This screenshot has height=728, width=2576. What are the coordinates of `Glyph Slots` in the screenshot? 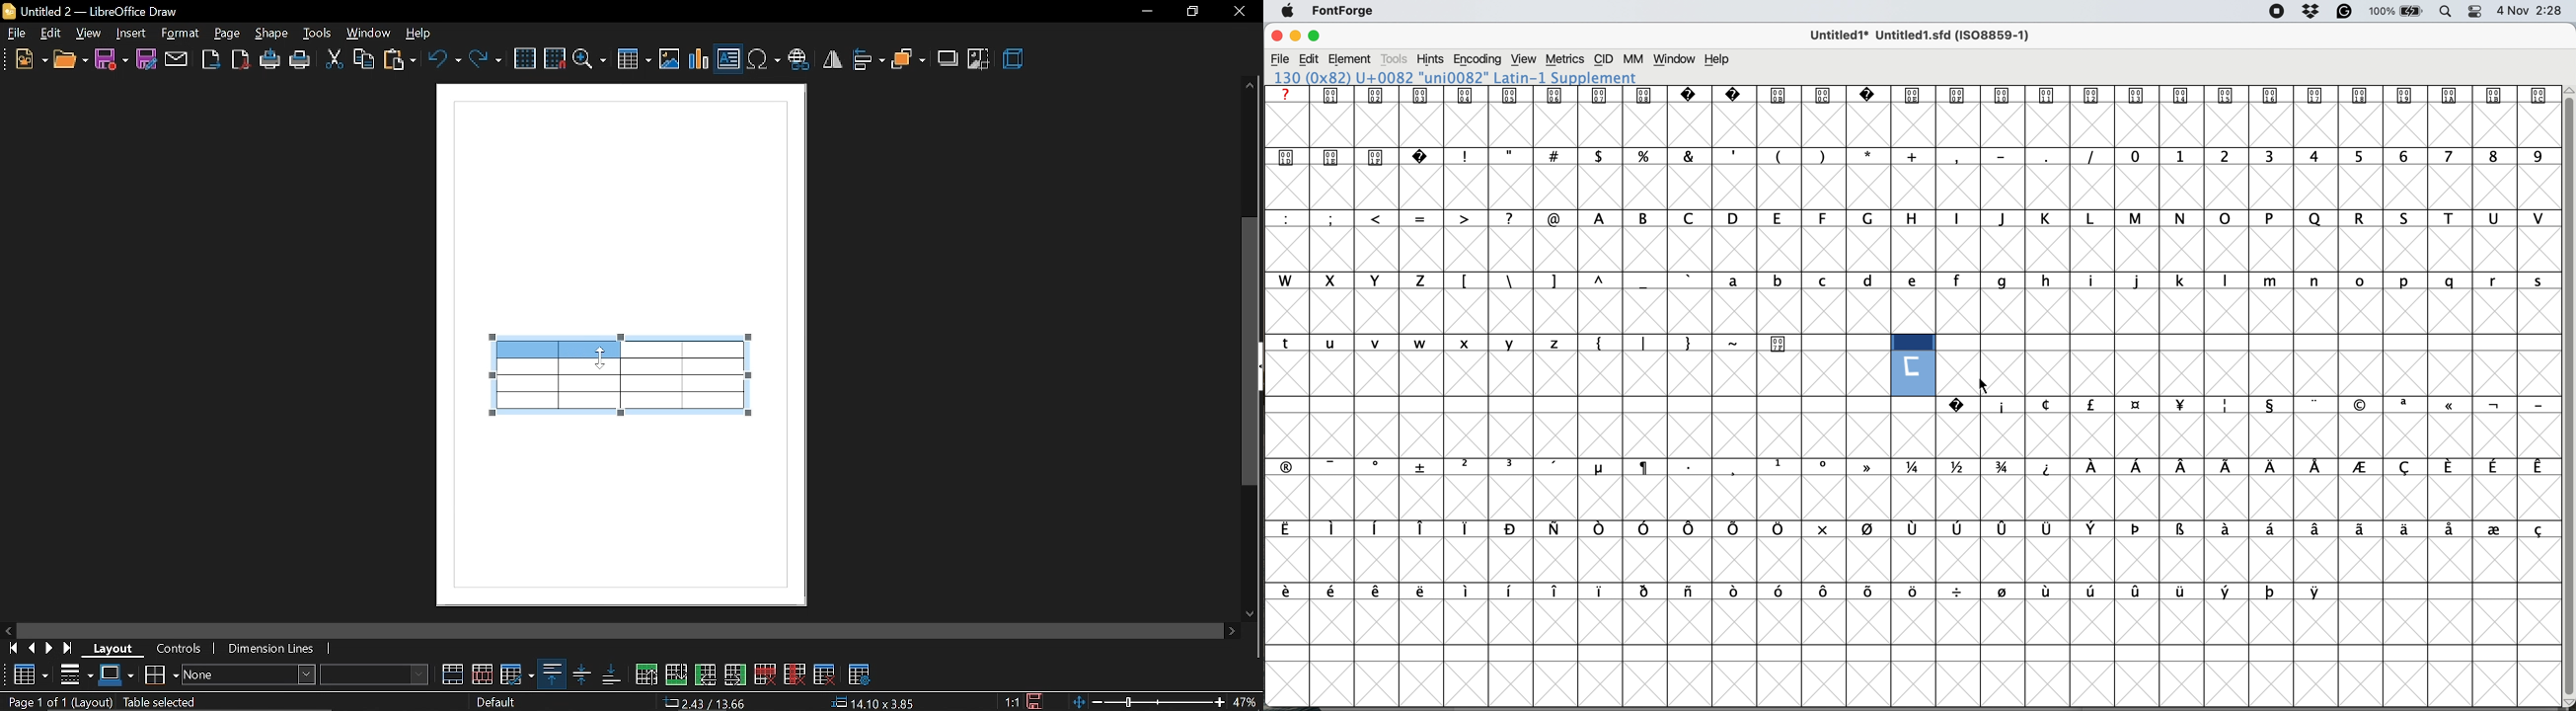 It's located at (1525, 344).